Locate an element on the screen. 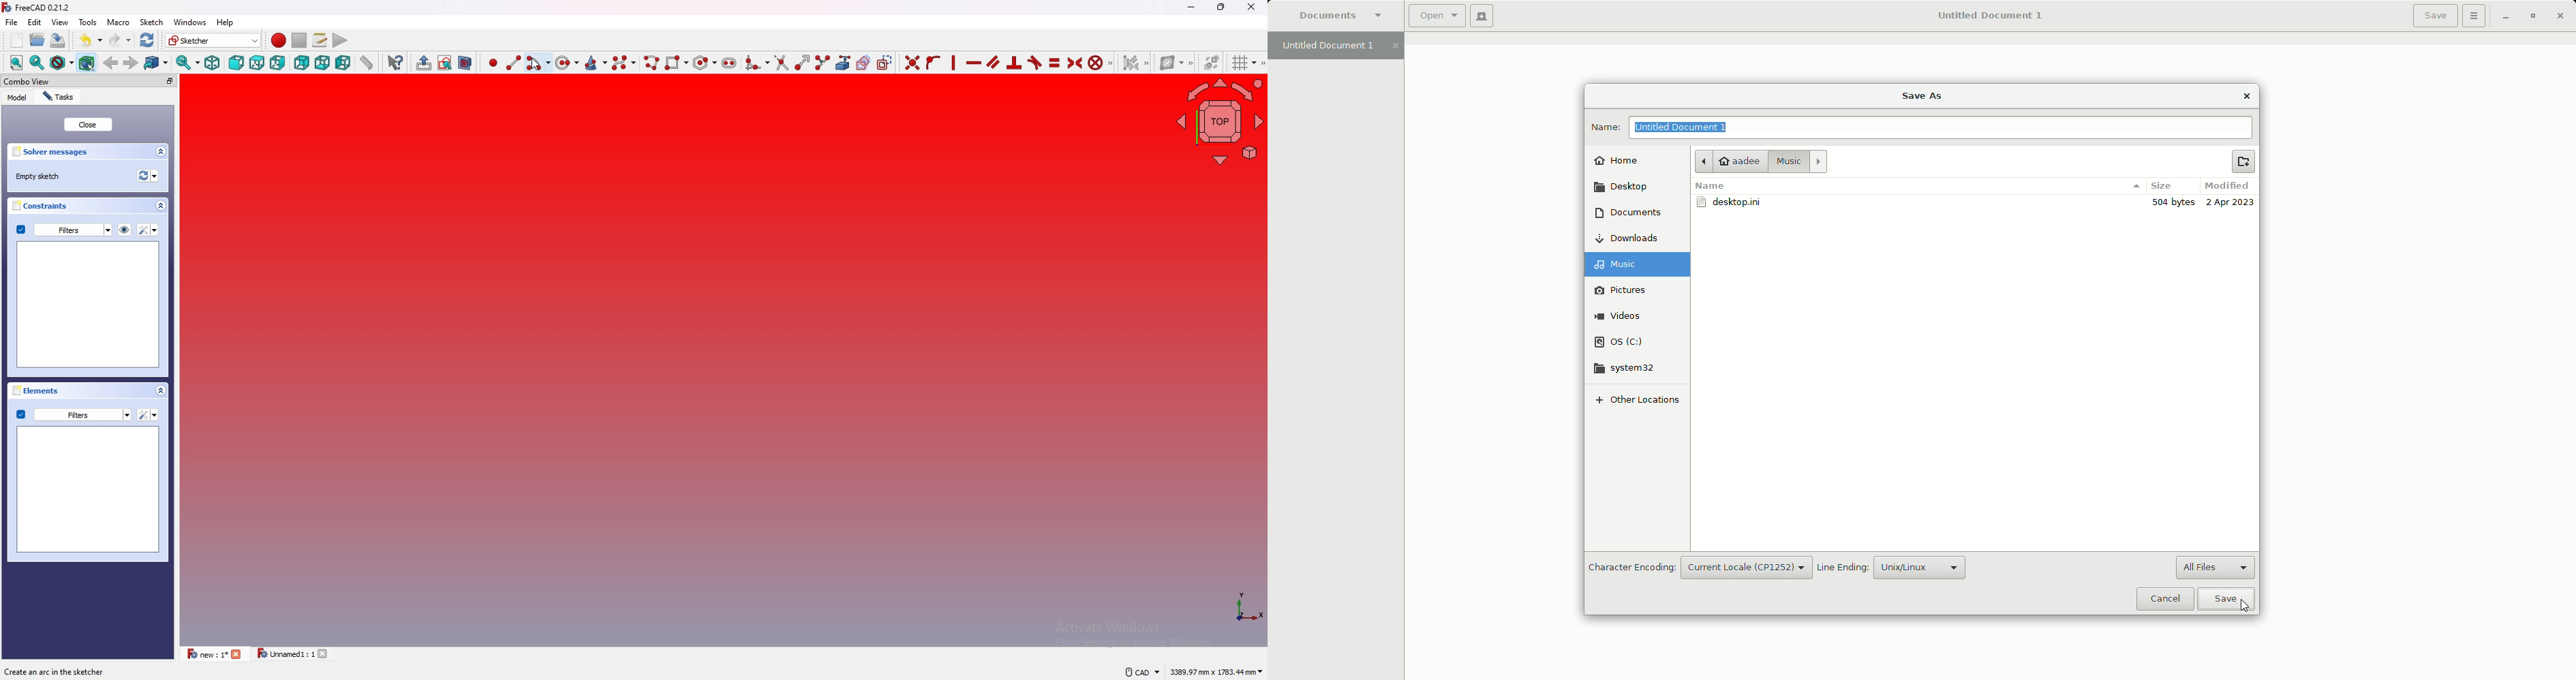 Image resolution: width=2576 pixels, height=700 pixels. options is located at coordinates (2132, 187).